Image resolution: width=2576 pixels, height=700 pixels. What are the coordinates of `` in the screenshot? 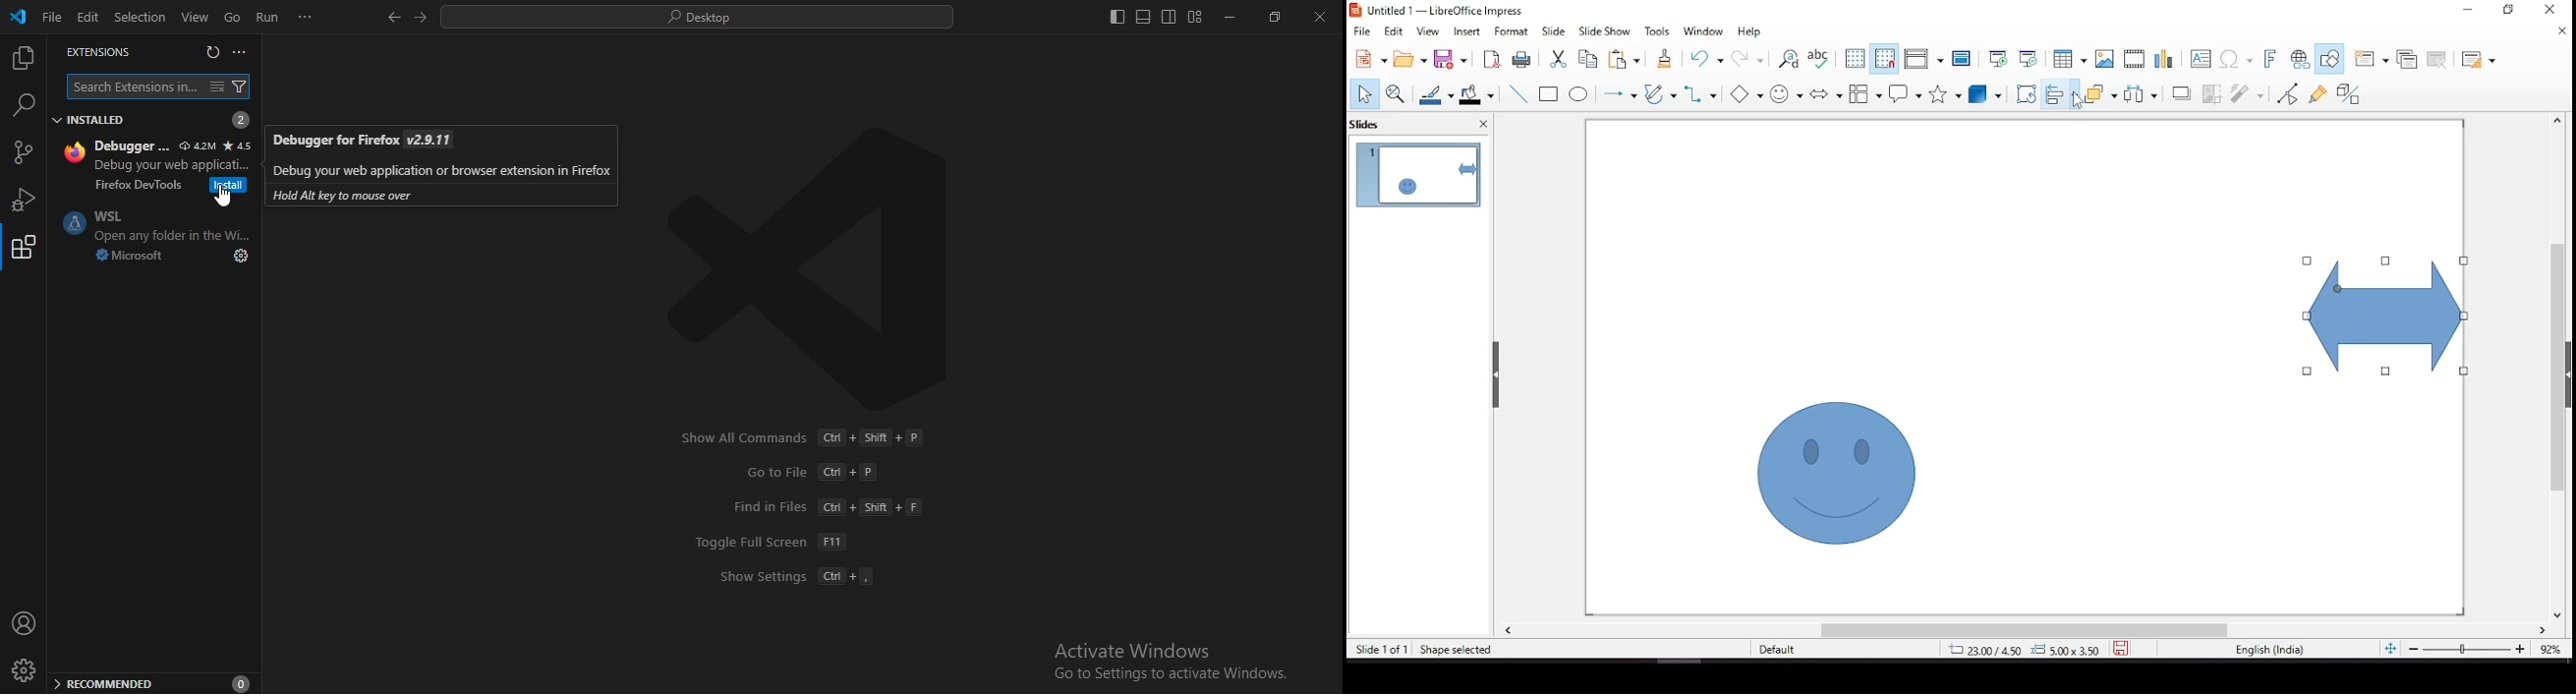 It's located at (1750, 94).